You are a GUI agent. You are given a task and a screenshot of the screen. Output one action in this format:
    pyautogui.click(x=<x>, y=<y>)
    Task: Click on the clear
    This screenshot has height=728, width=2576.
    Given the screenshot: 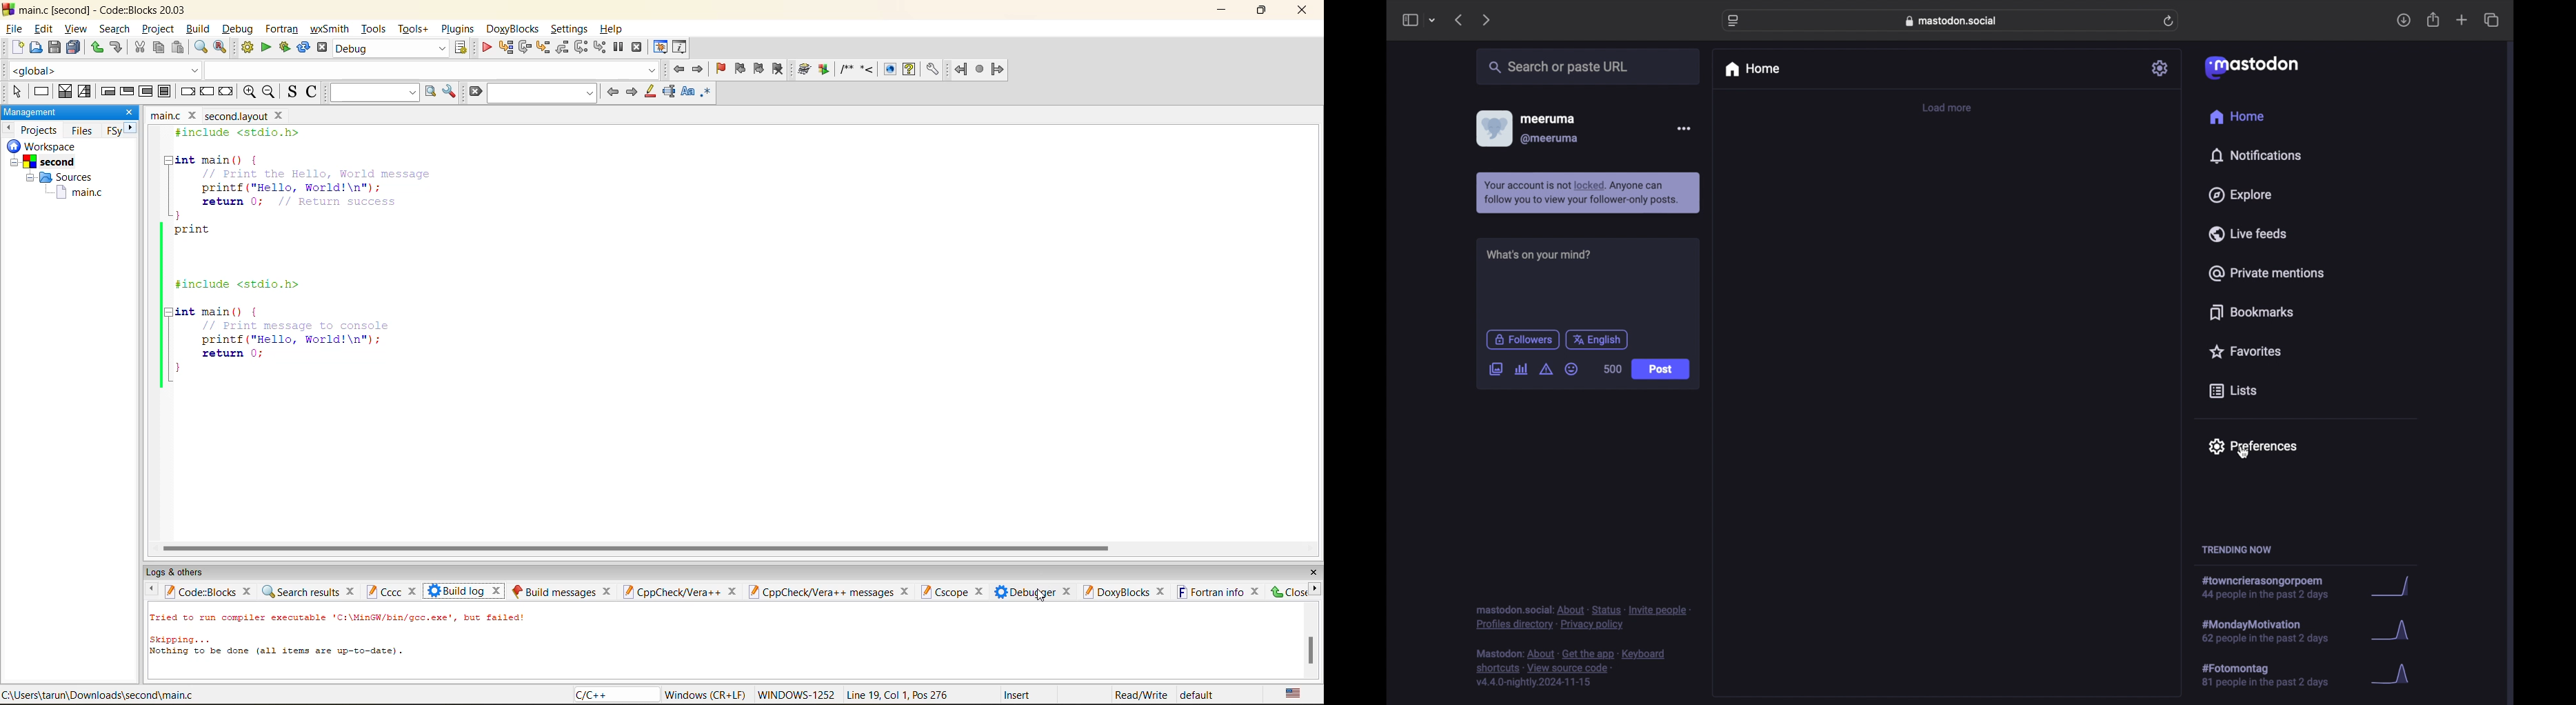 What is the action you would take?
    pyautogui.click(x=472, y=92)
    